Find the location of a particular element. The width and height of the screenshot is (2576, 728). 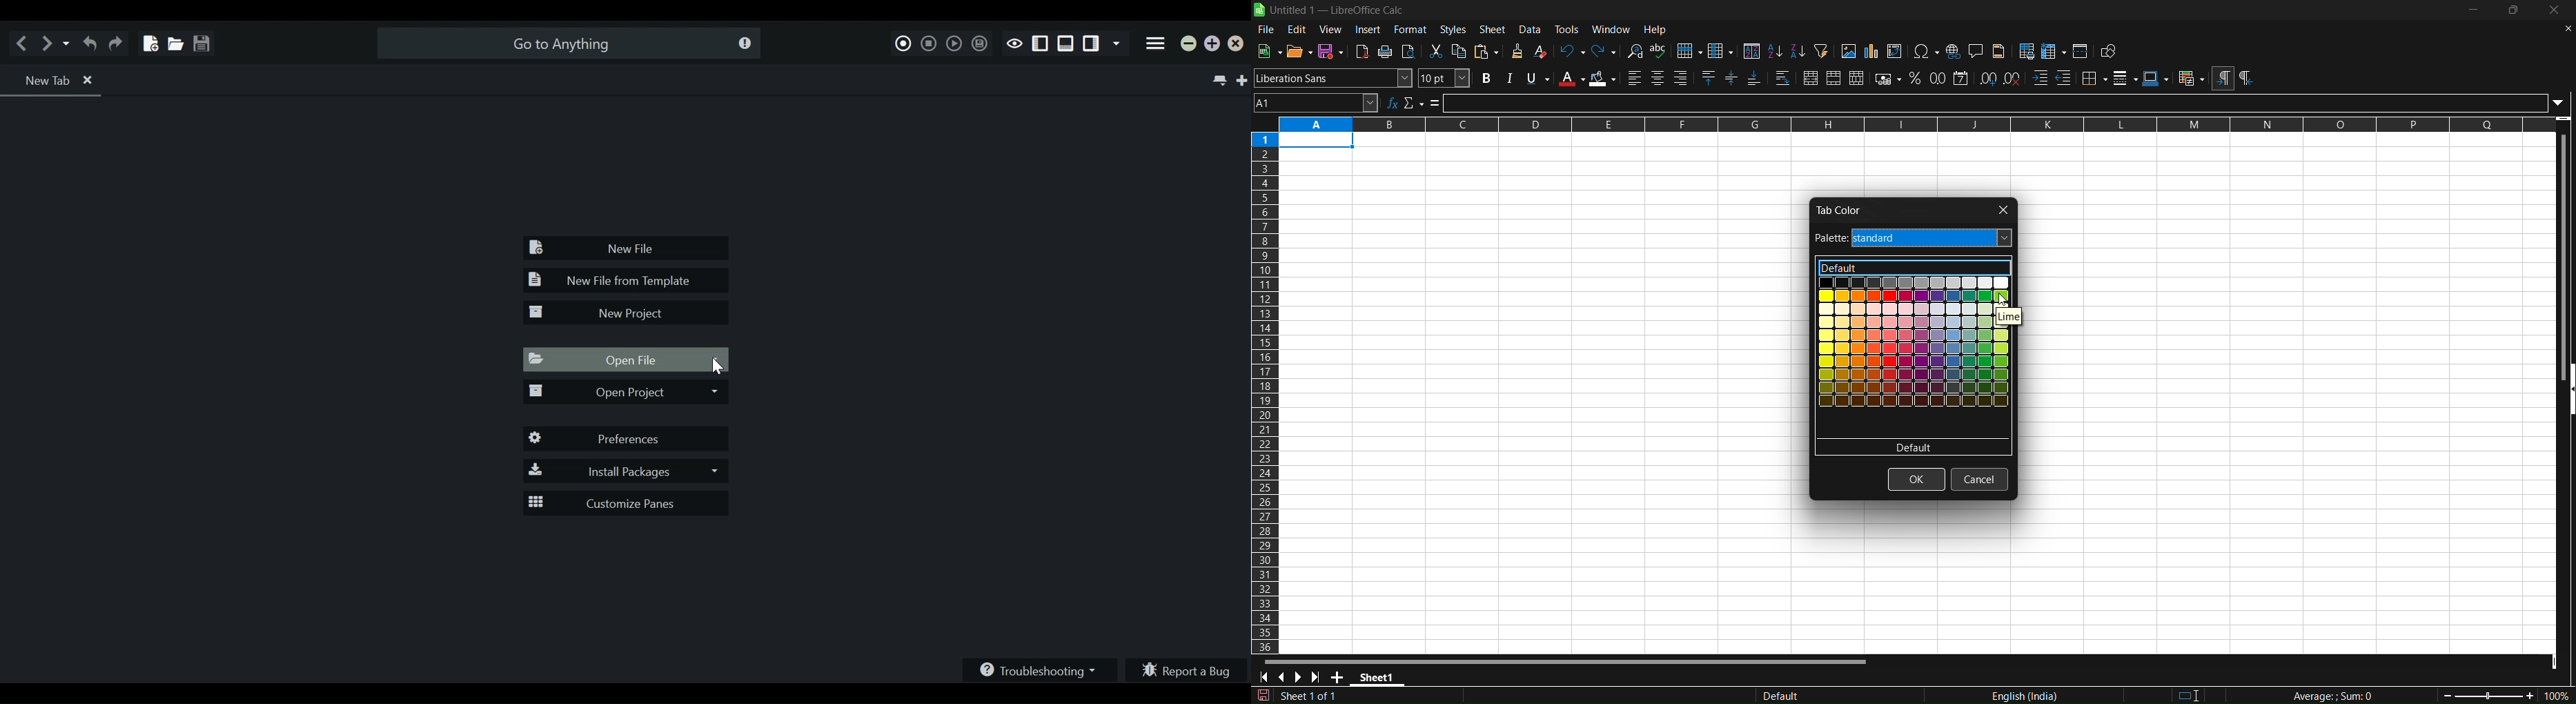

freeze rows and columns is located at coordinates (2054, 51).